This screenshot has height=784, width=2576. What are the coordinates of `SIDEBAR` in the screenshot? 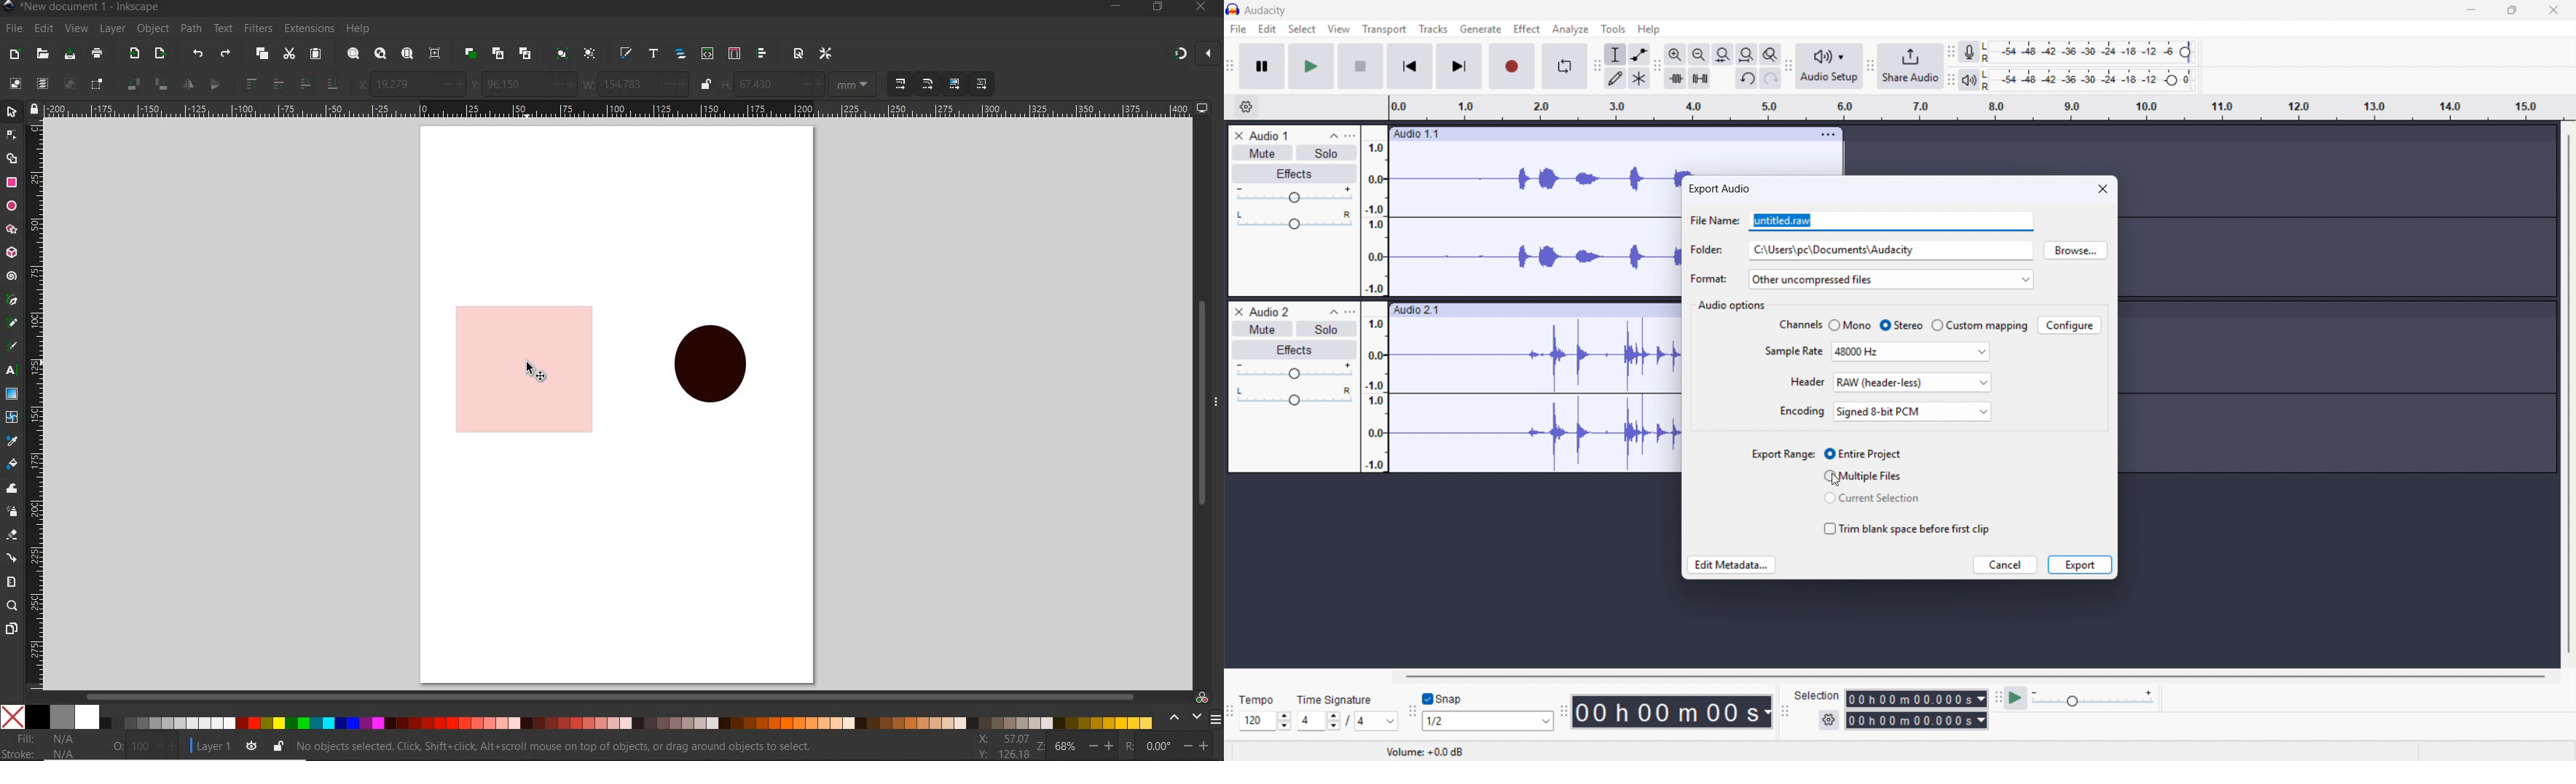 It's located at (1217, 719).